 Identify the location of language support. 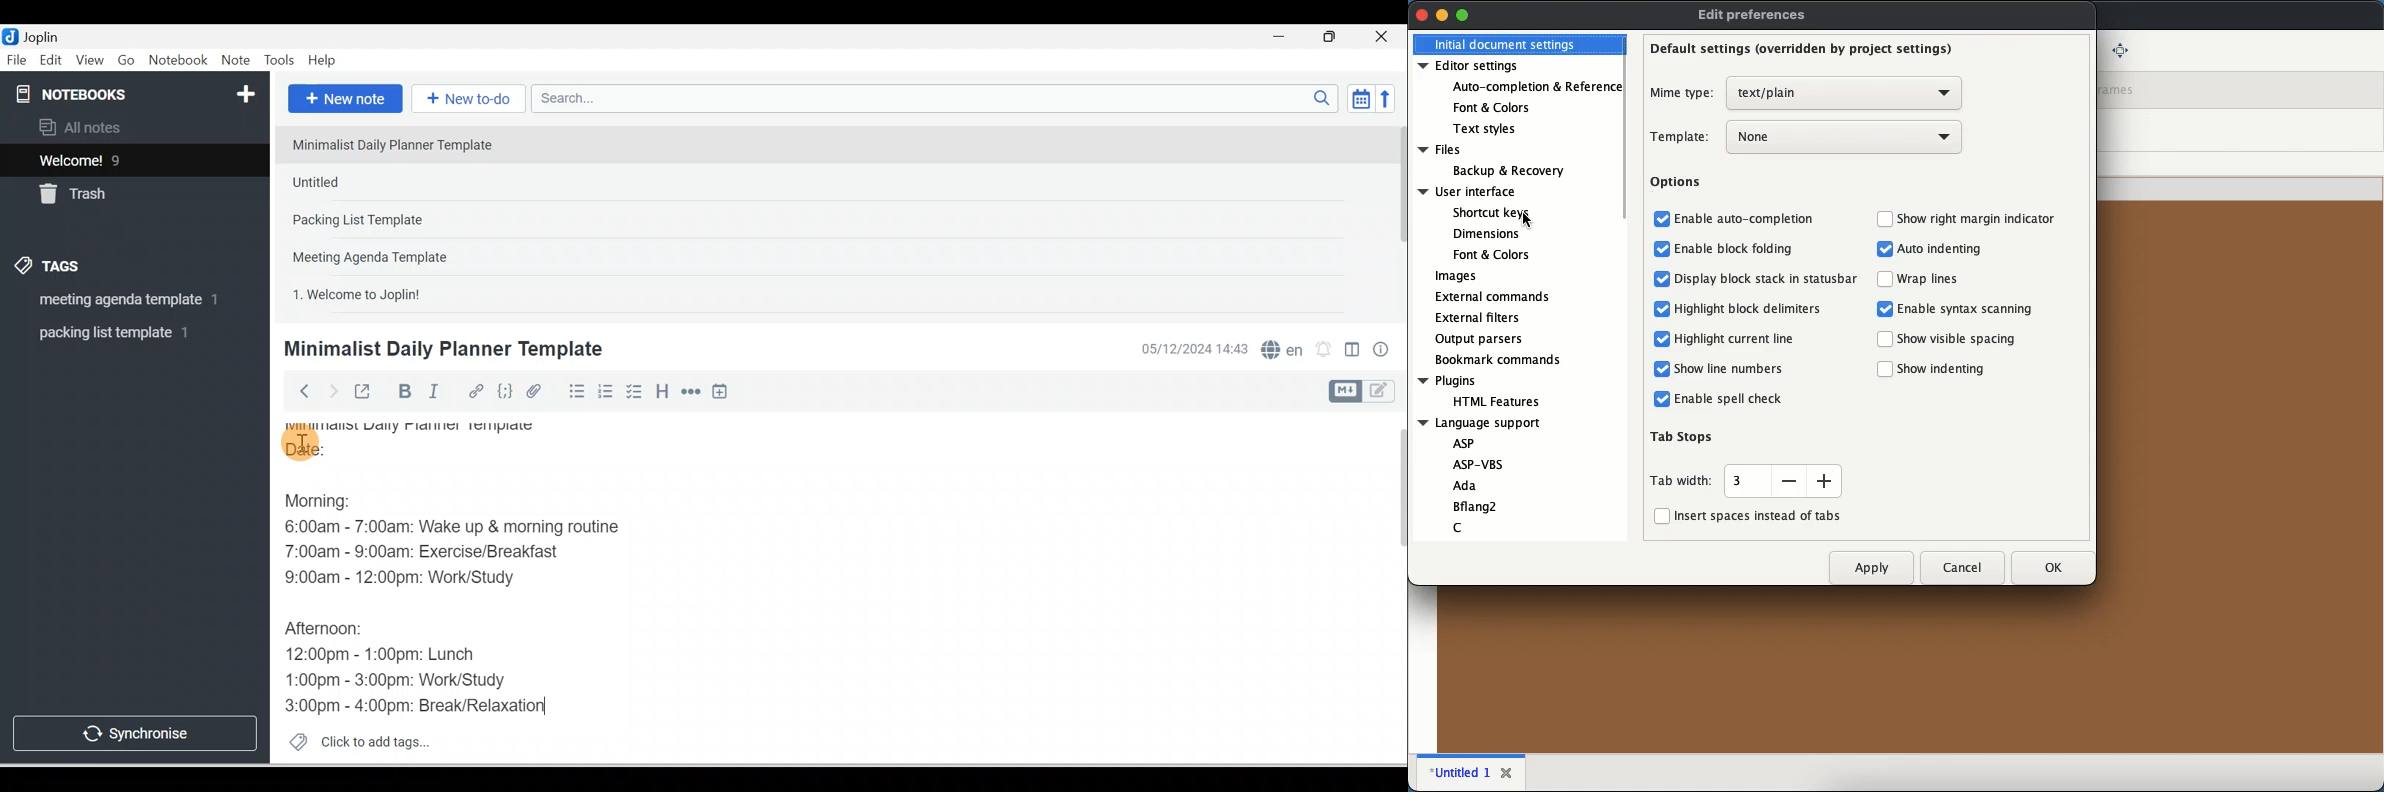
(1485, 424).